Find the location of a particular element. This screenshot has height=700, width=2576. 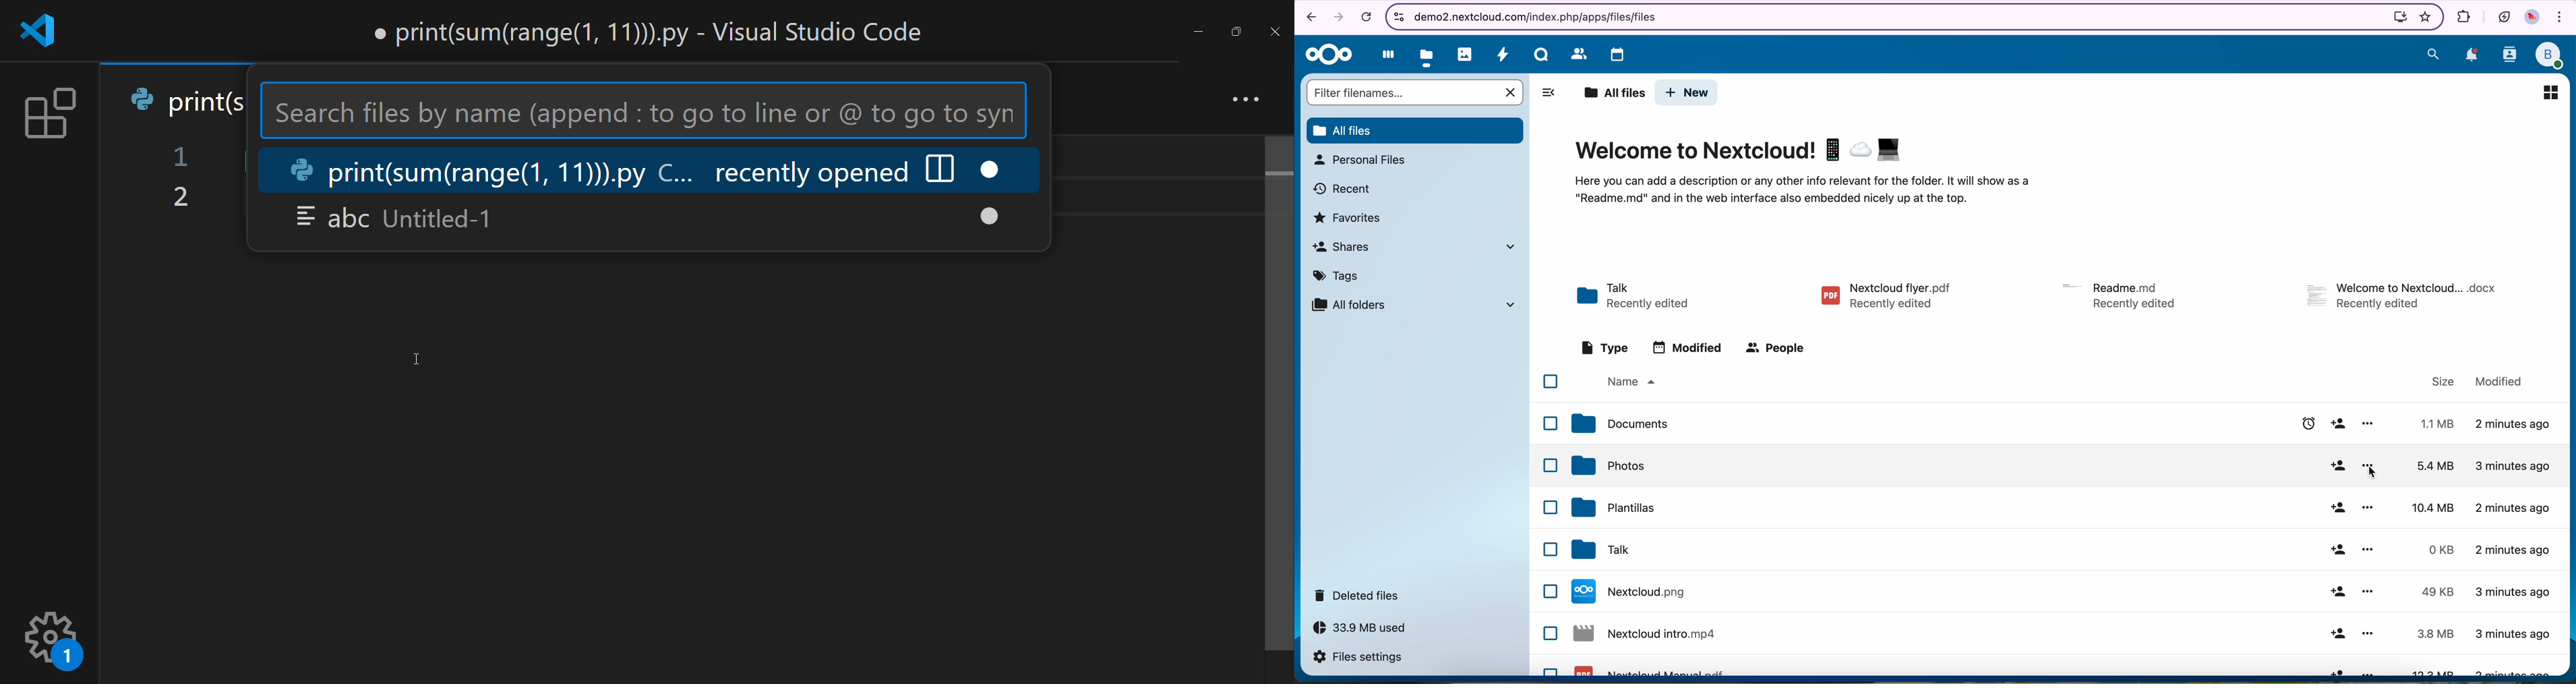

notifications is located at coordinates (2471, 56).